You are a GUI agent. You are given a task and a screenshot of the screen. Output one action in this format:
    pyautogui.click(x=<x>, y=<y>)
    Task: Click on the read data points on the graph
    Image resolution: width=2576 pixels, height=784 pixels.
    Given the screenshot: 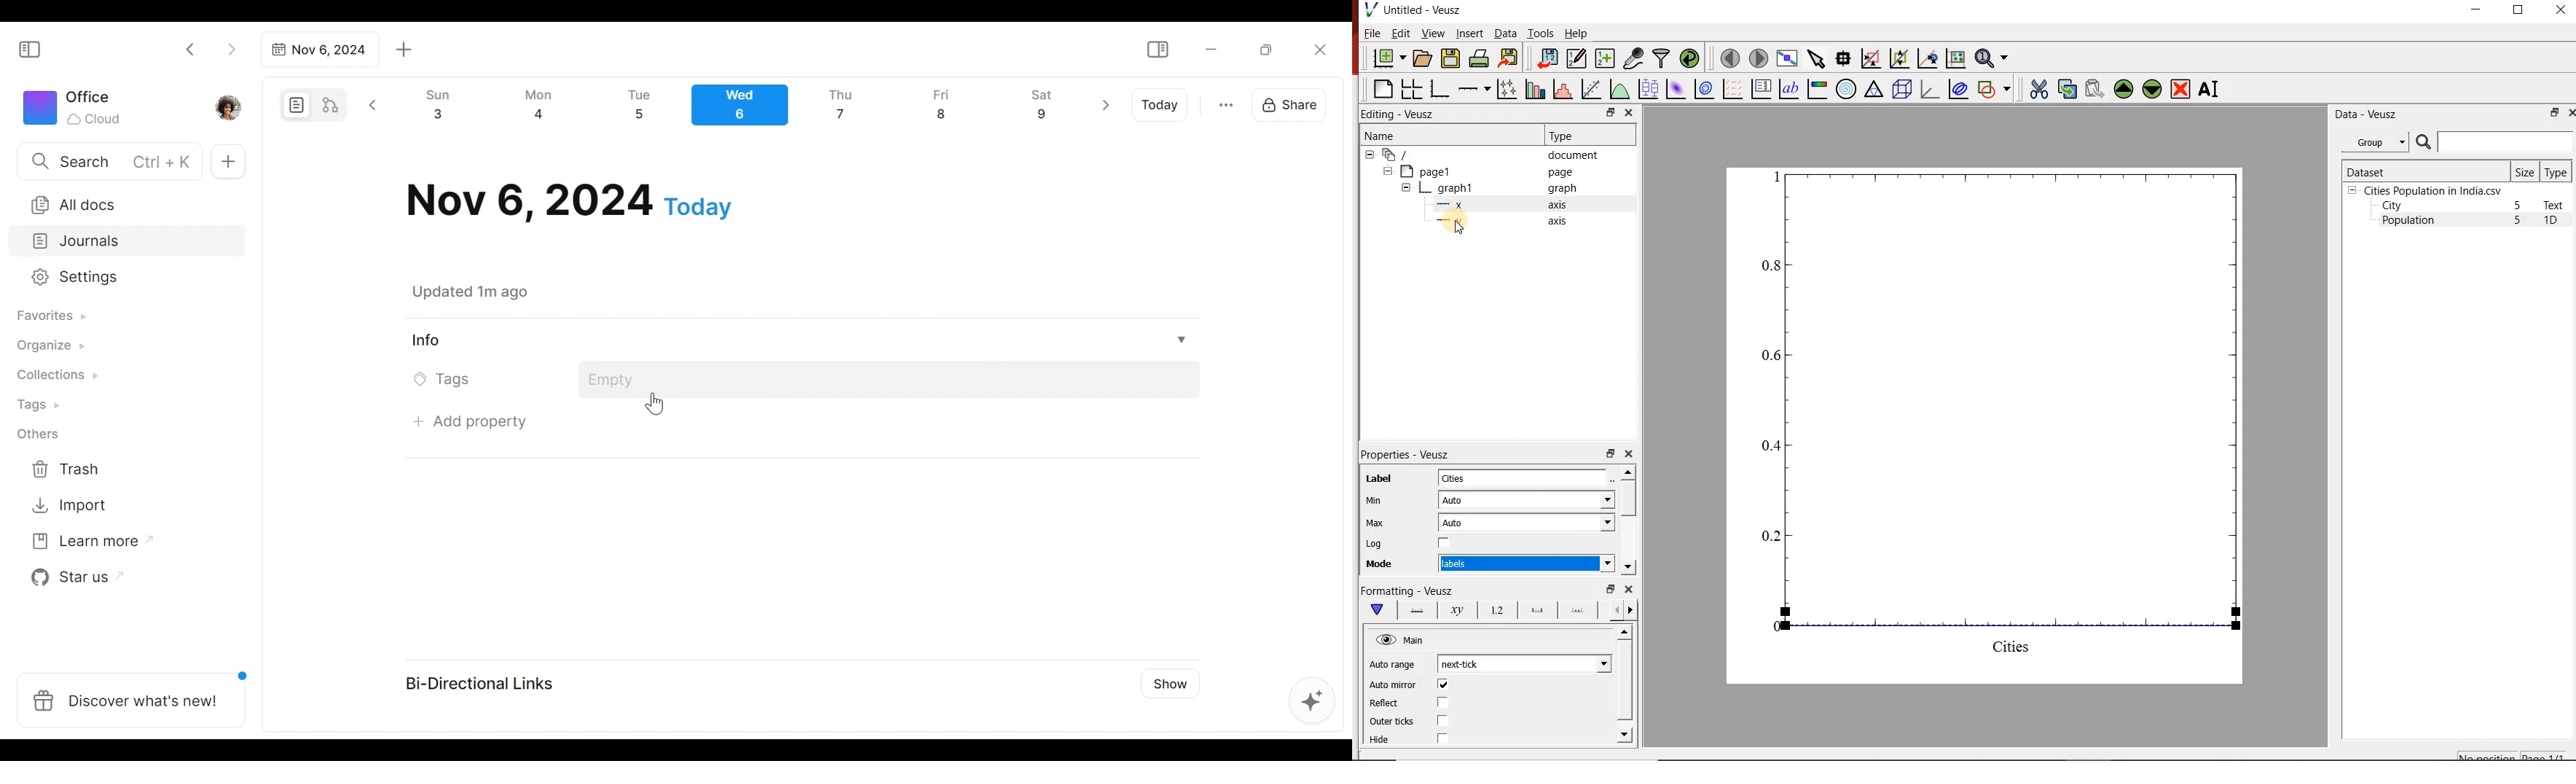 What is the action you would take?
    pyautogui.click(x=1842, y=57)
    